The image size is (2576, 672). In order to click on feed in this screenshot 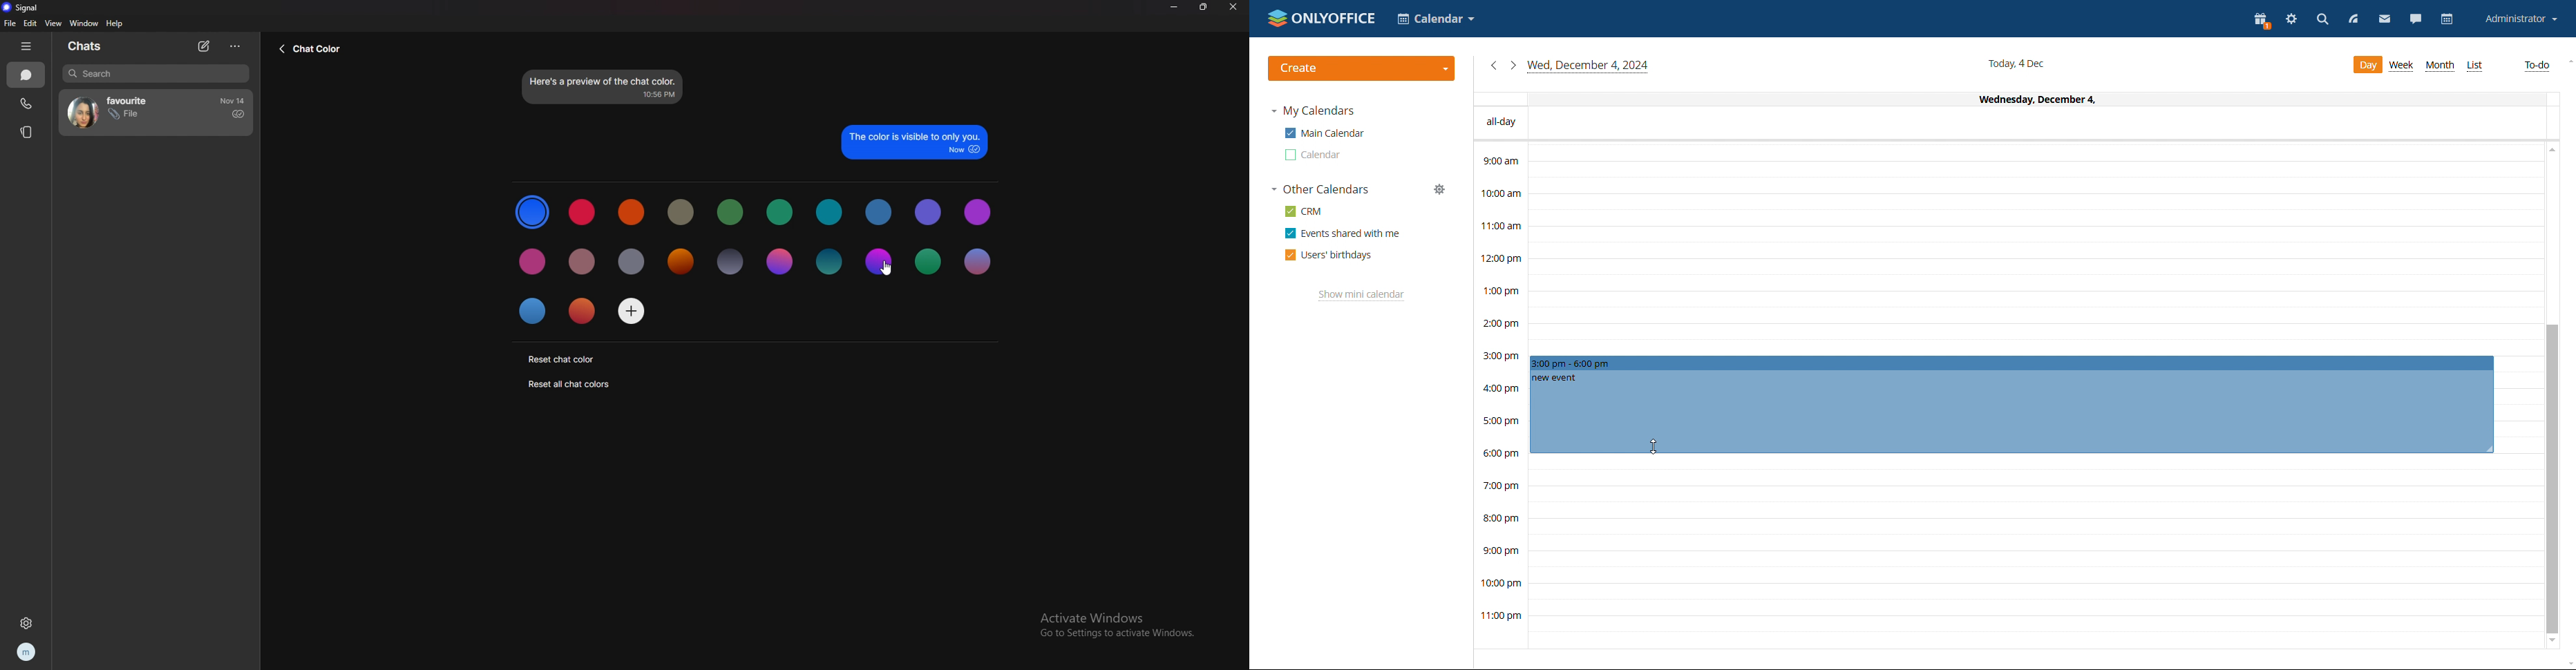, I will do `click(2351, 19)`.